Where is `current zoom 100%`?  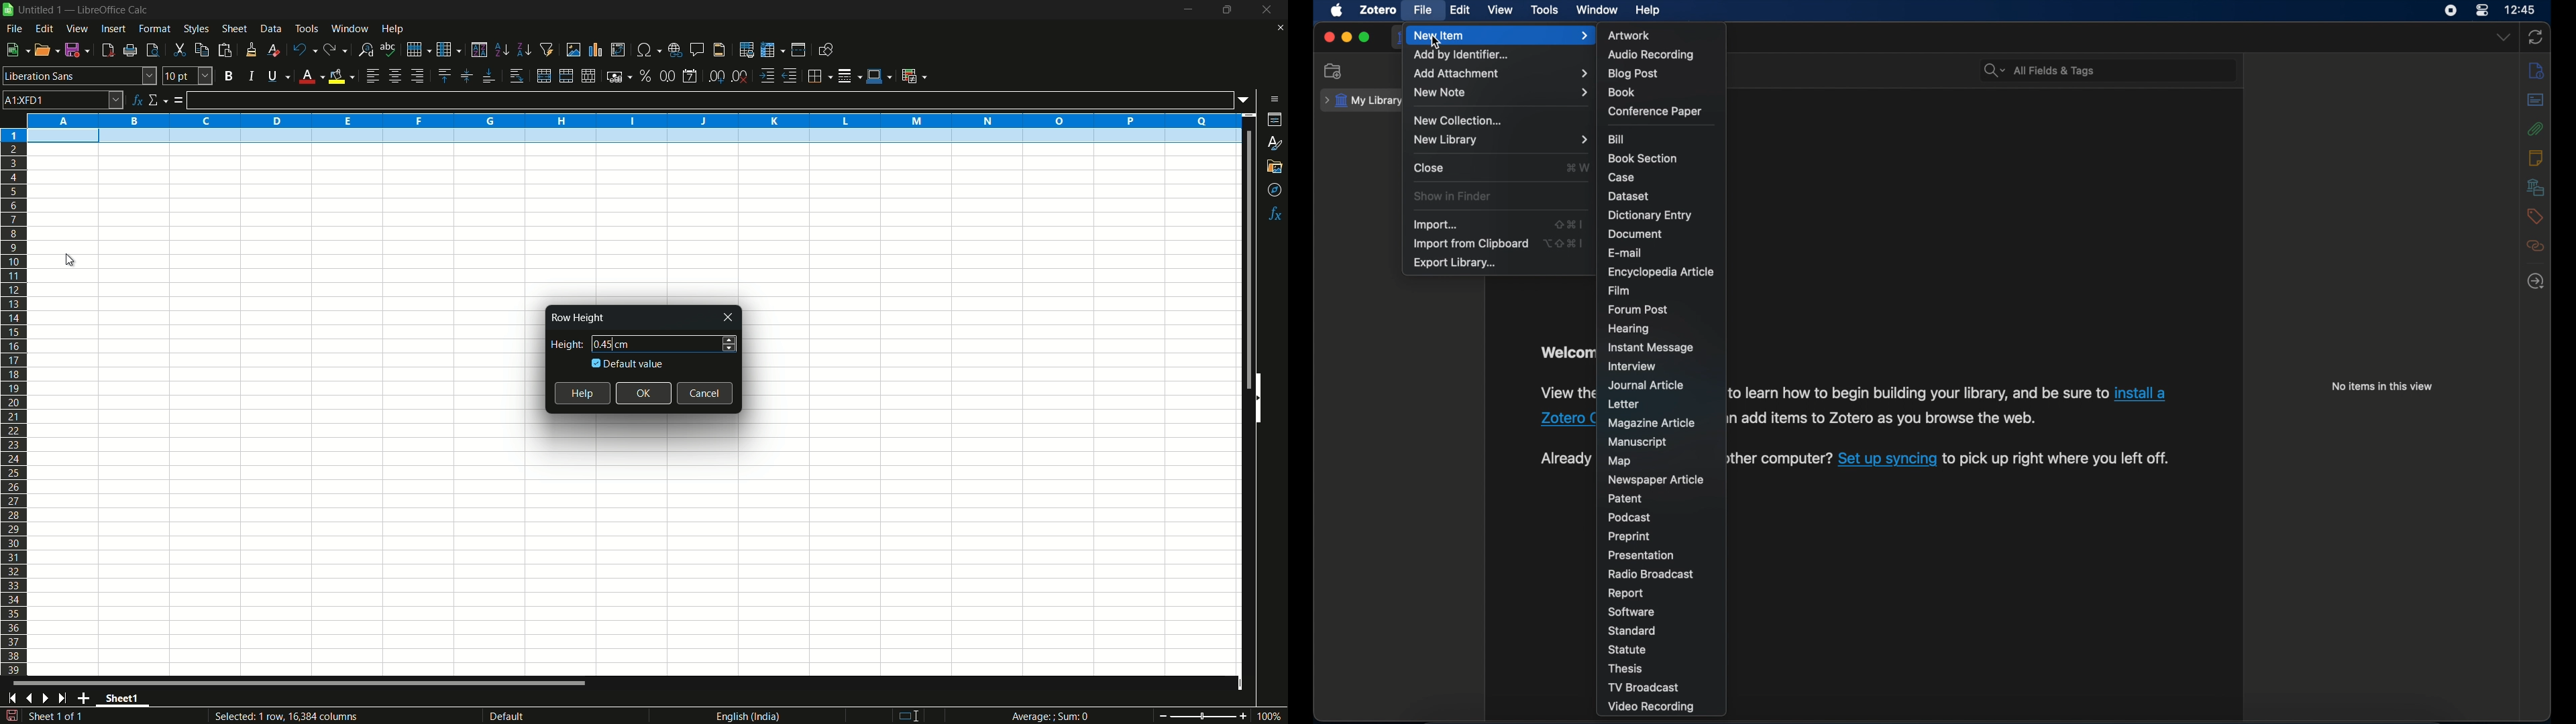
current zoom 100% is located at coordinates (1271, 716).